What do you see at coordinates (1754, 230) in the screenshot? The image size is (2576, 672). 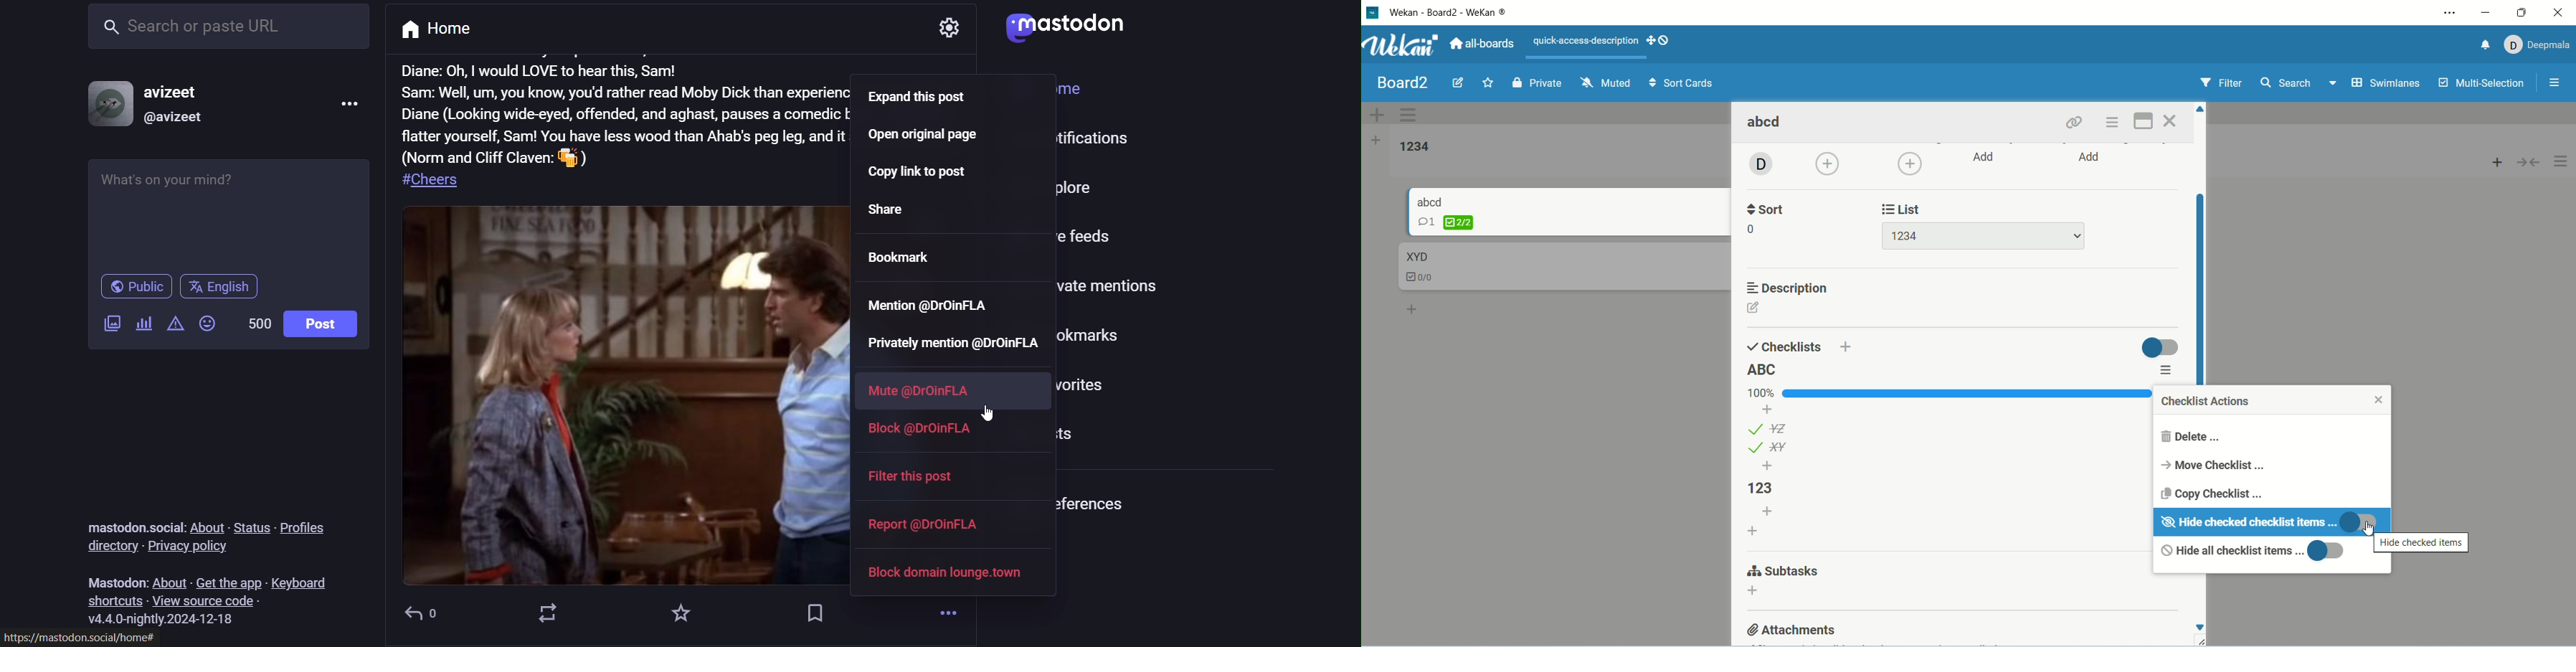 I see `0` at bounding box center [1754, 230].